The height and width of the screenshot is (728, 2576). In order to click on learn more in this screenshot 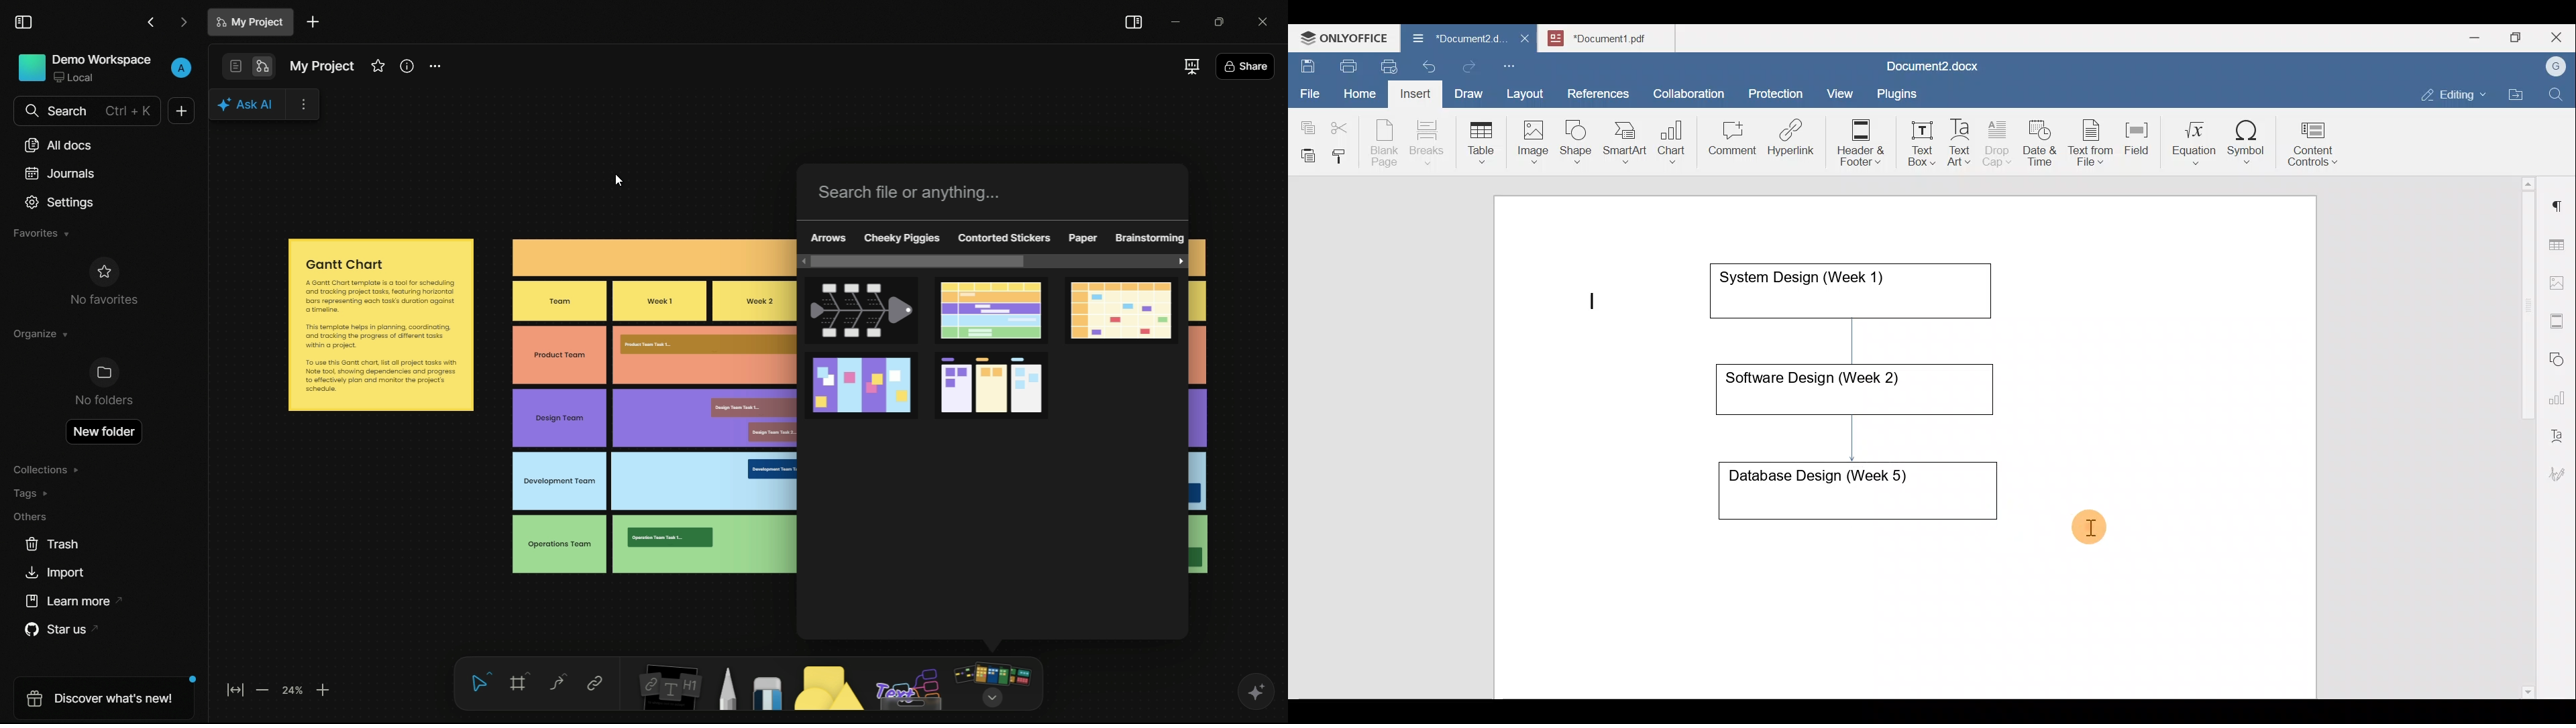, I will do `click(66, 601)`.